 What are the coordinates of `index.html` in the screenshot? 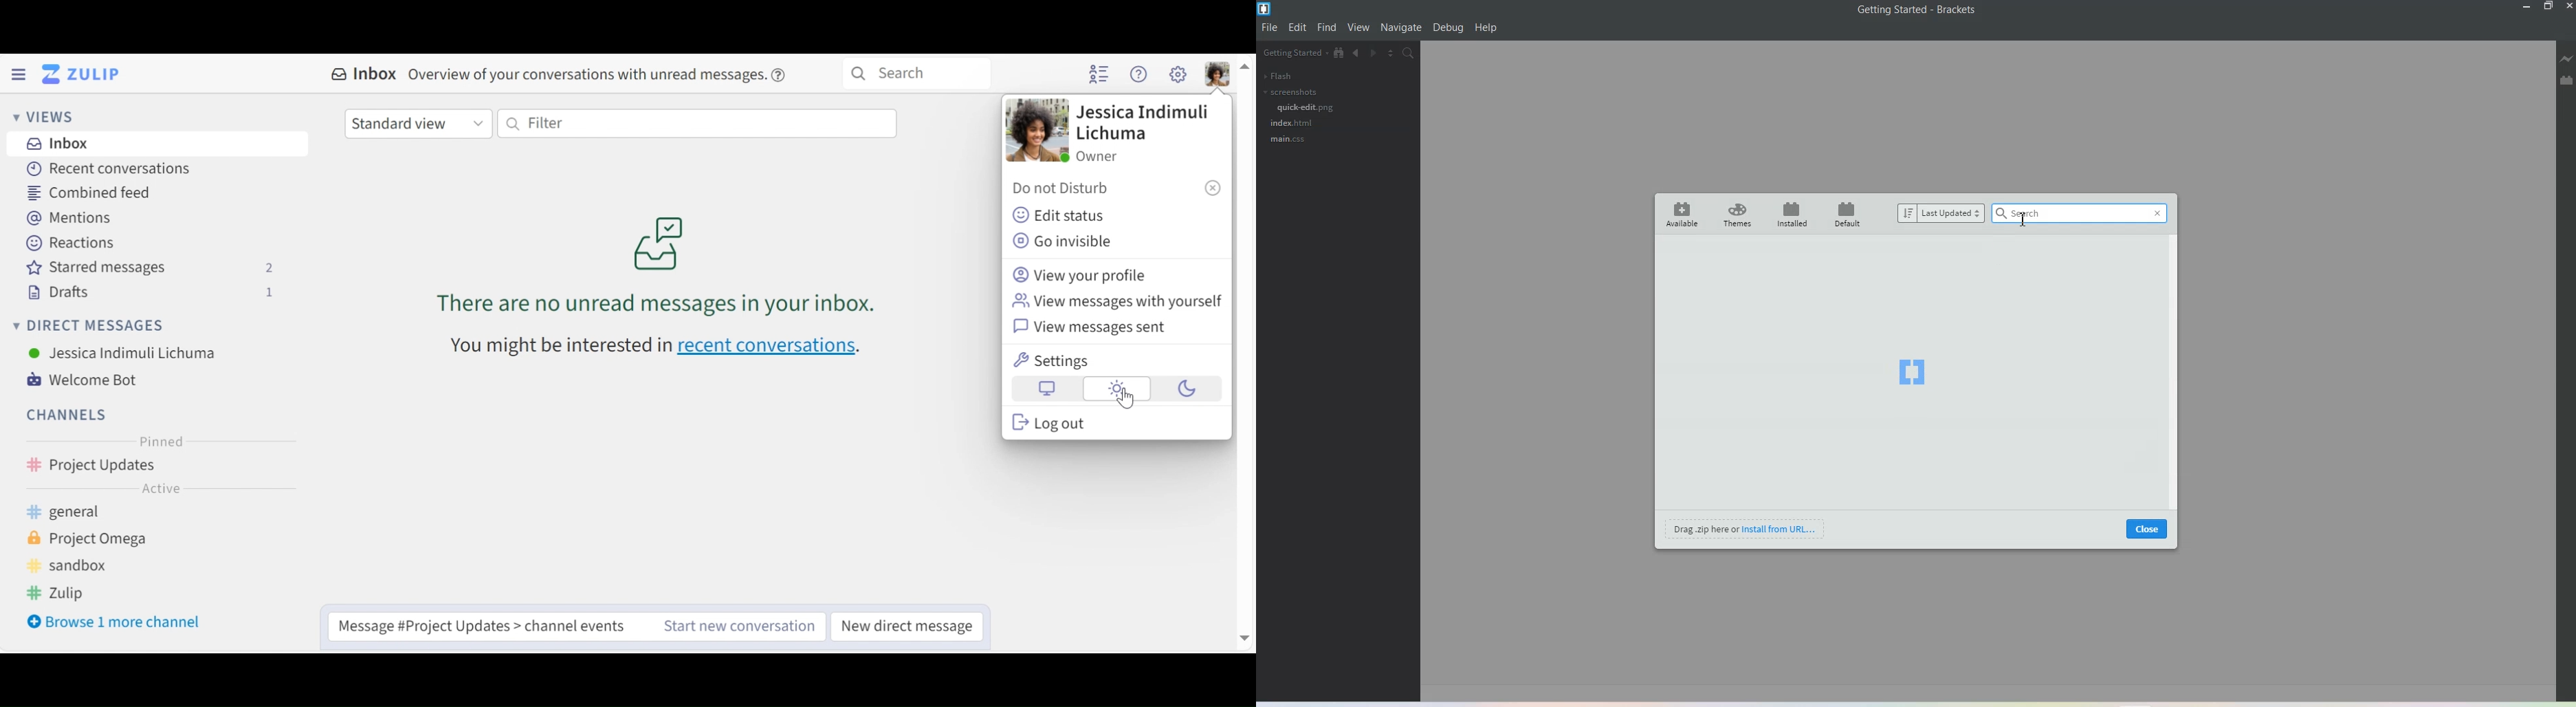 It's located at (1292, 122).